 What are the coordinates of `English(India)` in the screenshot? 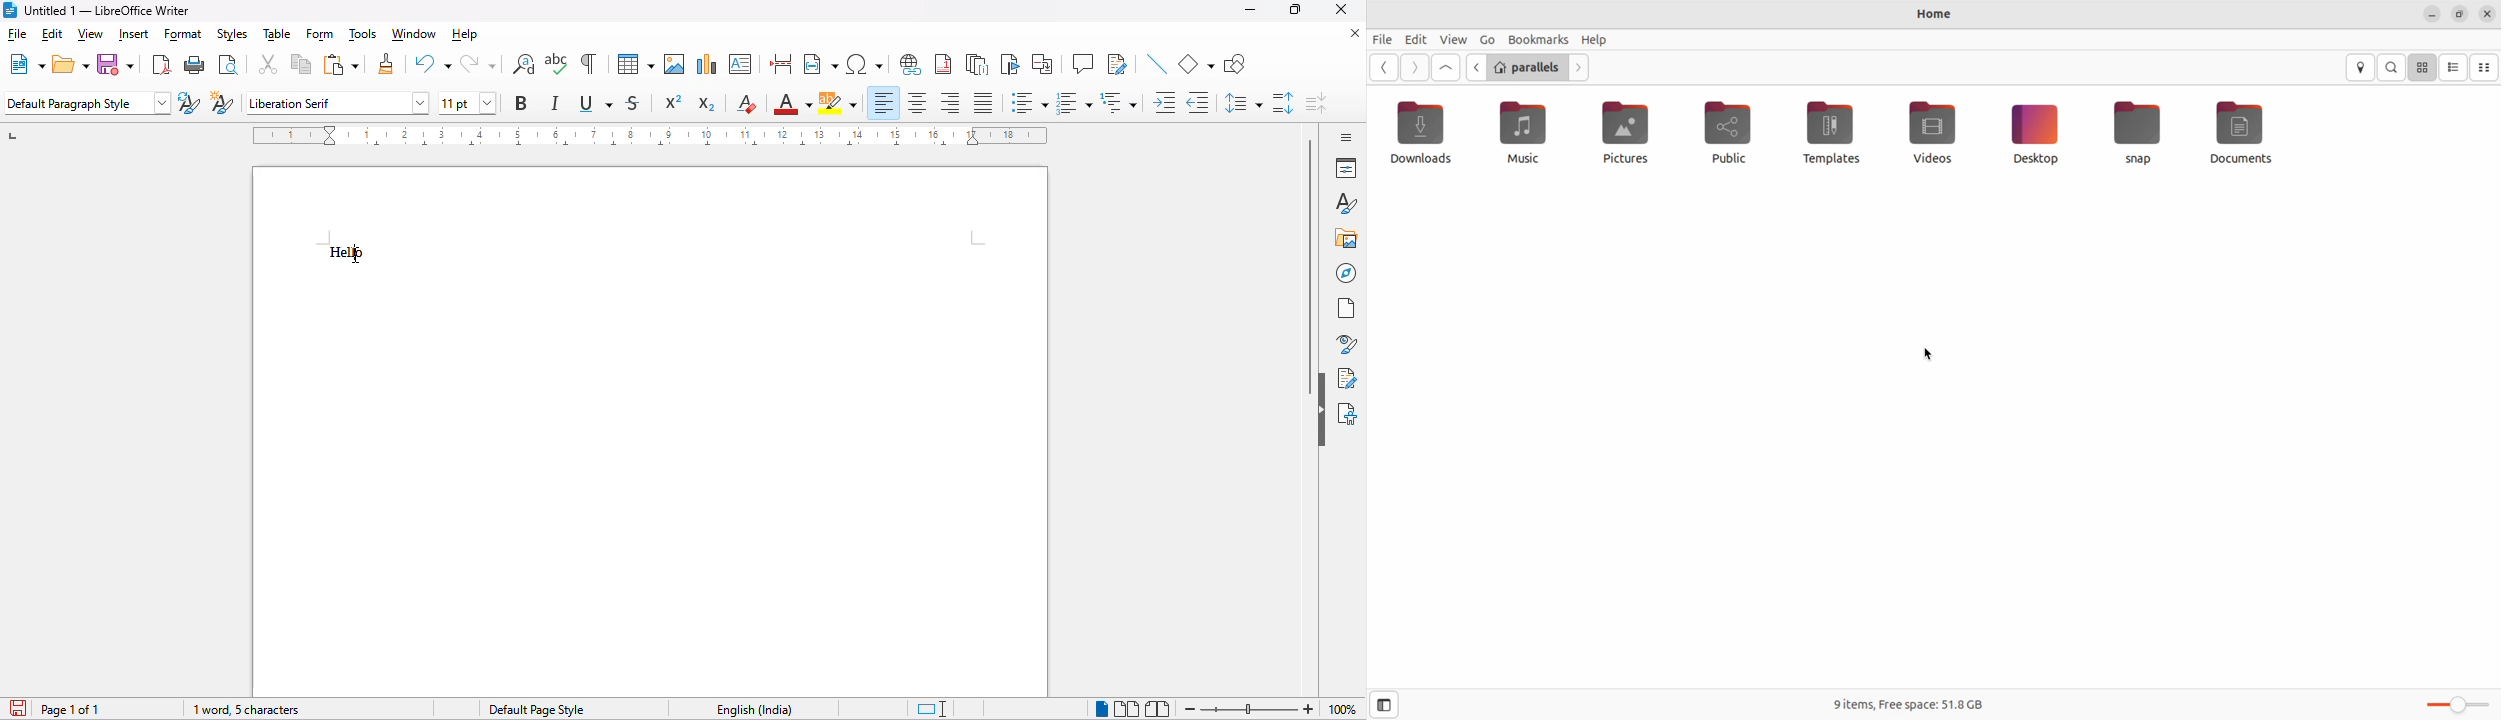 It's located at (756, 711).